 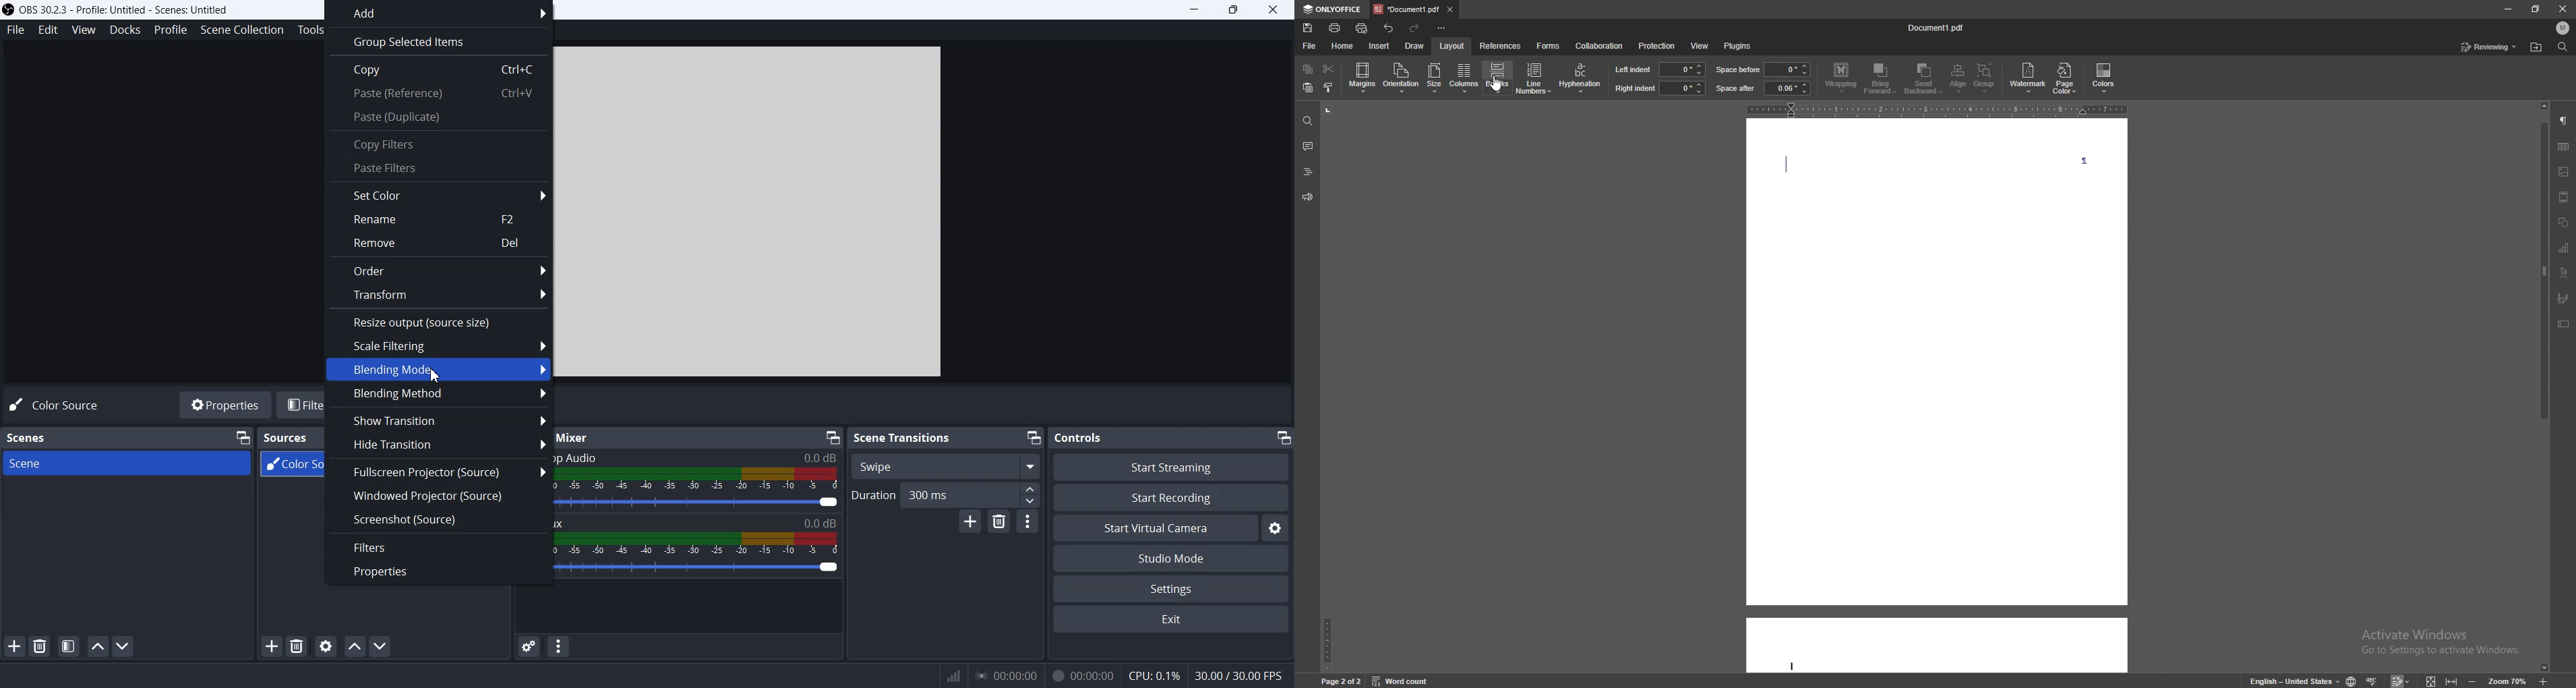 What do you see at coordinates (1278, 527) in the screenshot?
I see `Settings` at bounding box center [1278, 527].